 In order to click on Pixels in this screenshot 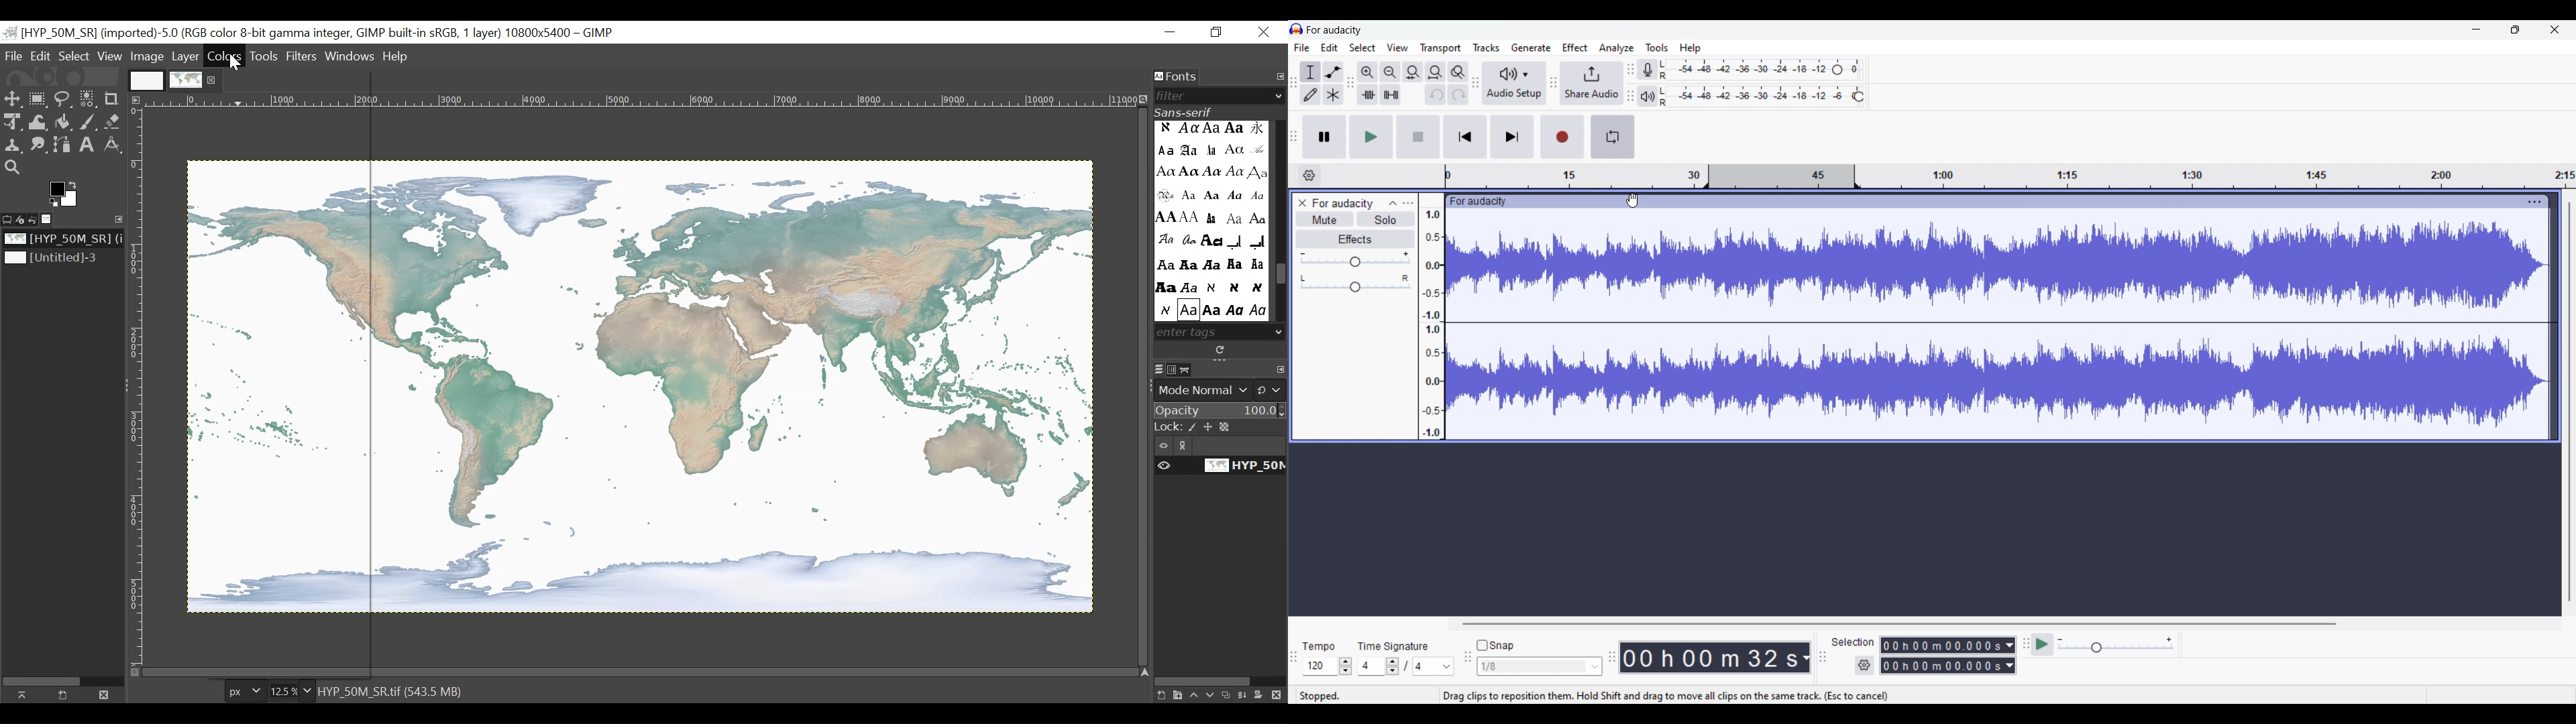, I will do `click(244, 692)`.